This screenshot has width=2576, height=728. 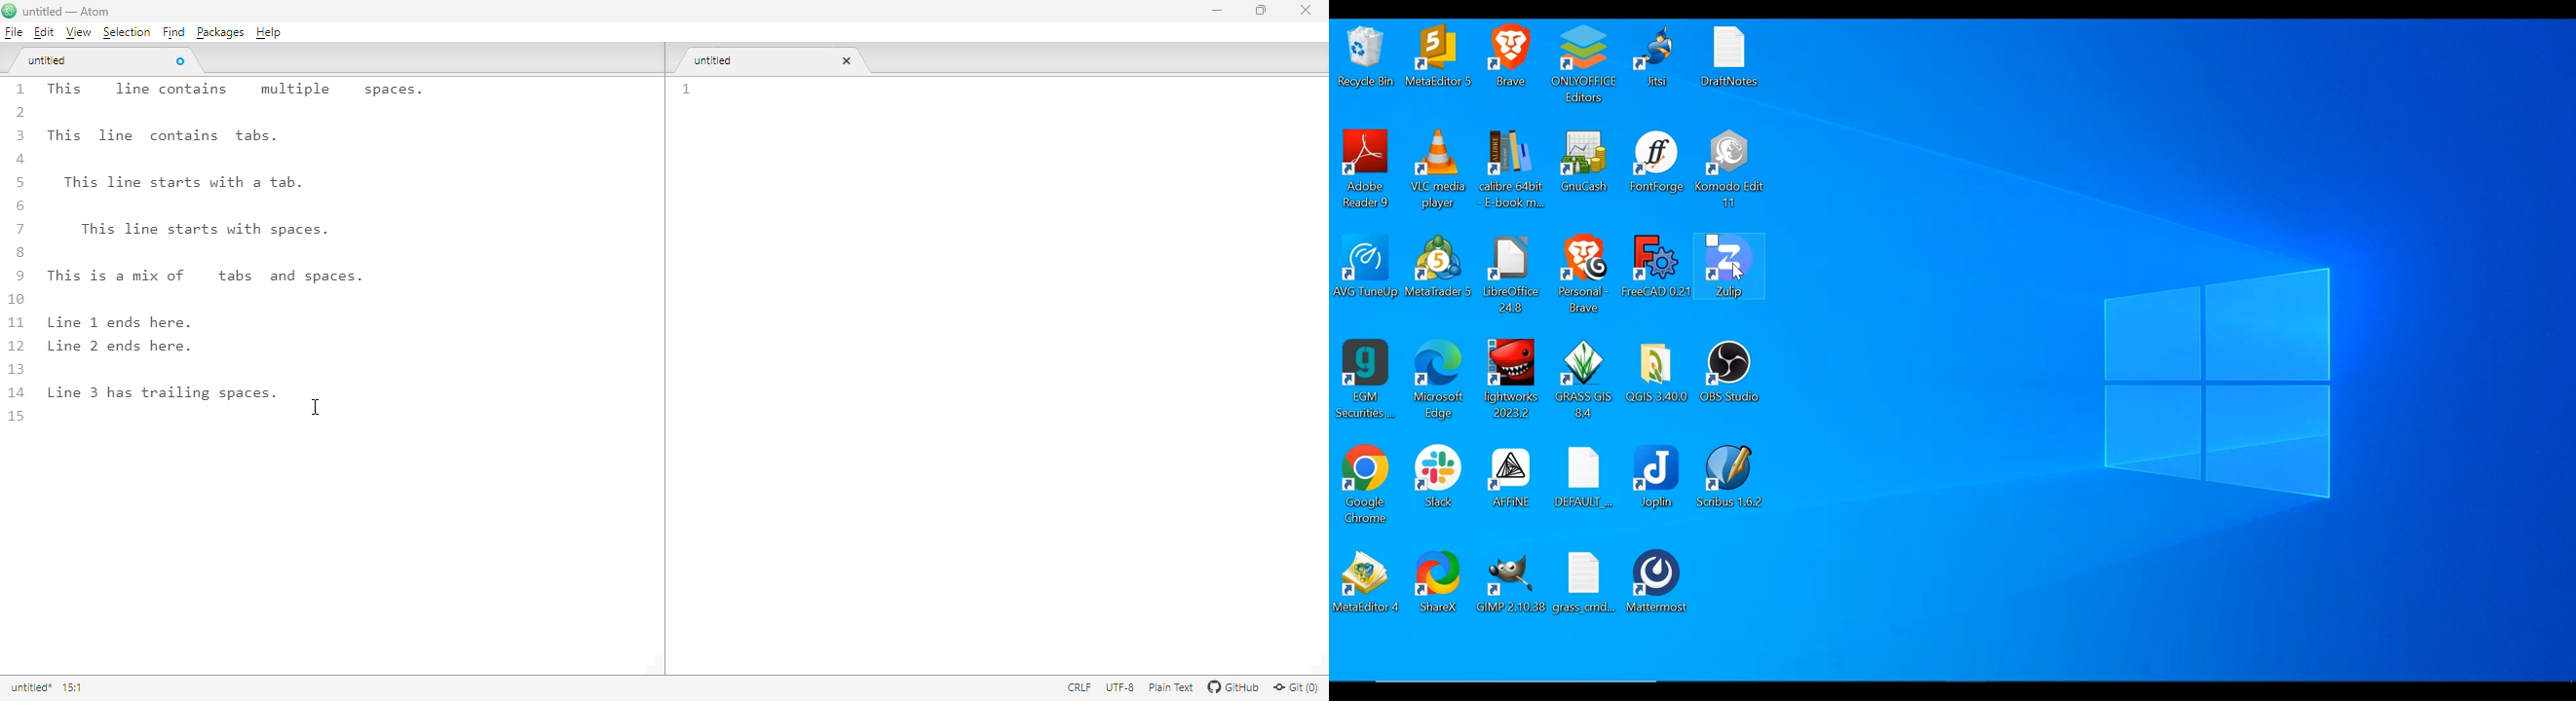 What do you see at coordinates (1584, 273) in the screenshot?
I see `Brave Desktop icon` at bounding box center [1584, 273].